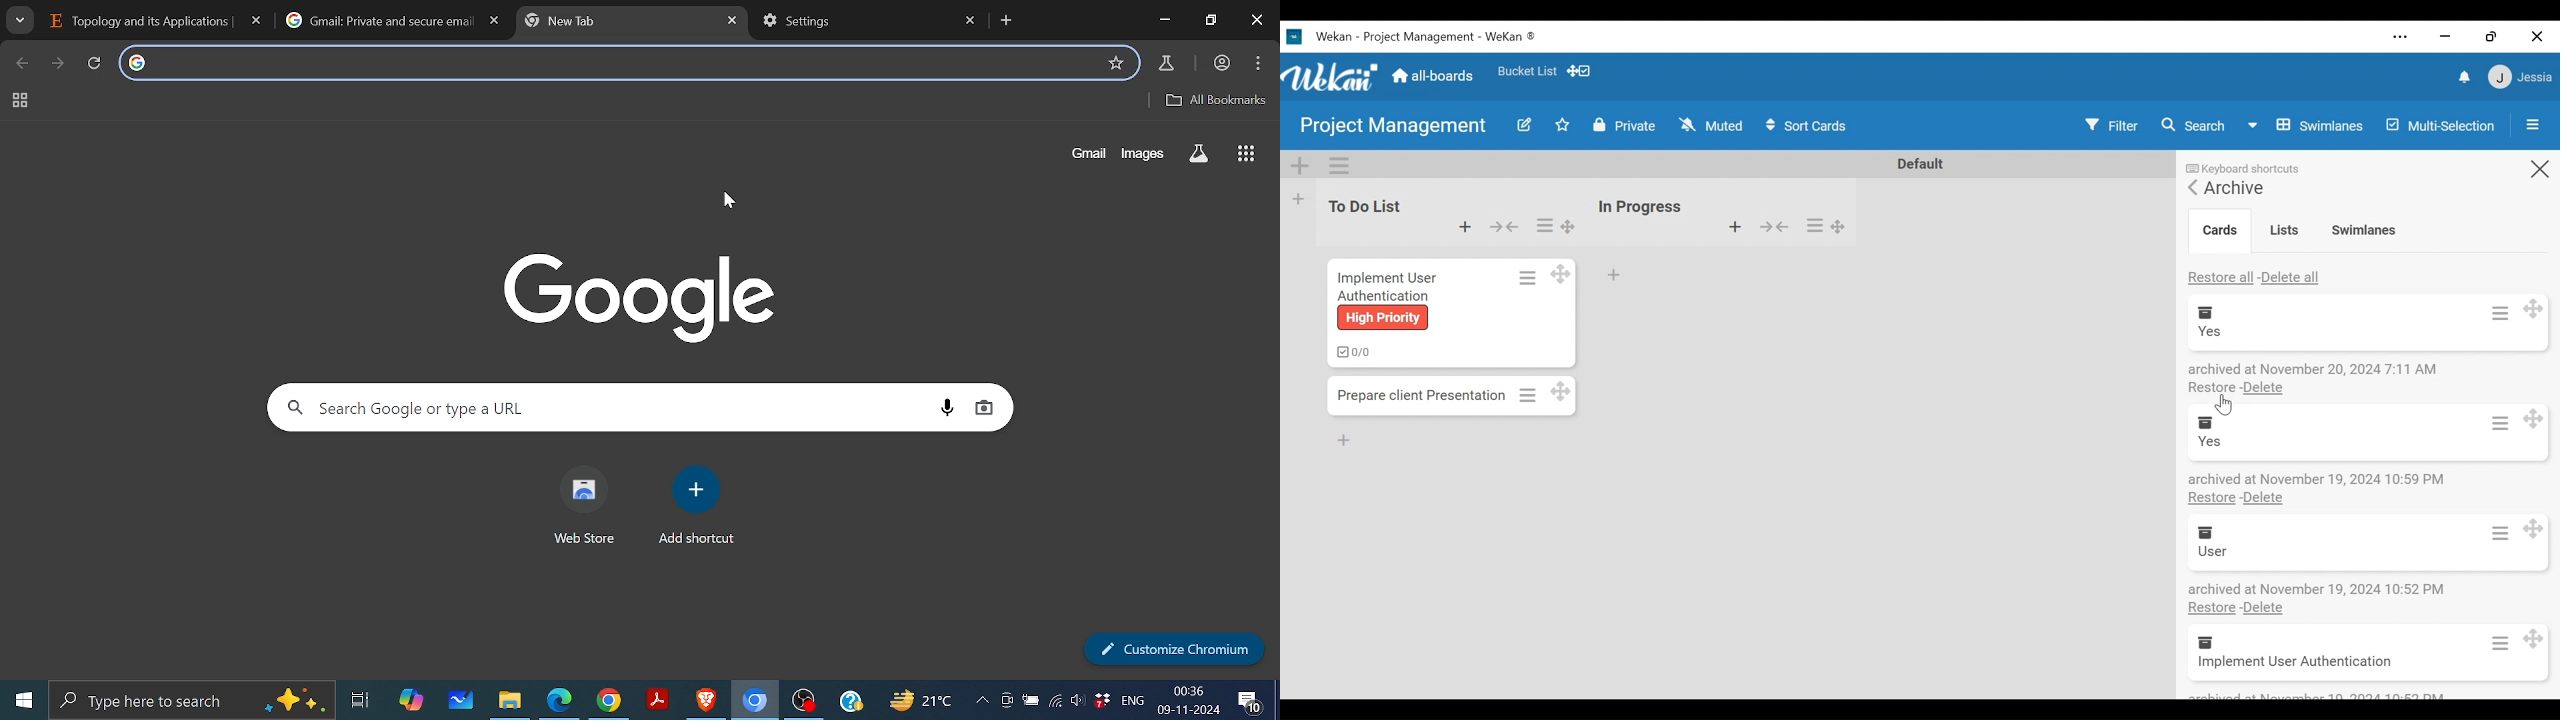  I want to click on Card actions, so click(2497, 532).